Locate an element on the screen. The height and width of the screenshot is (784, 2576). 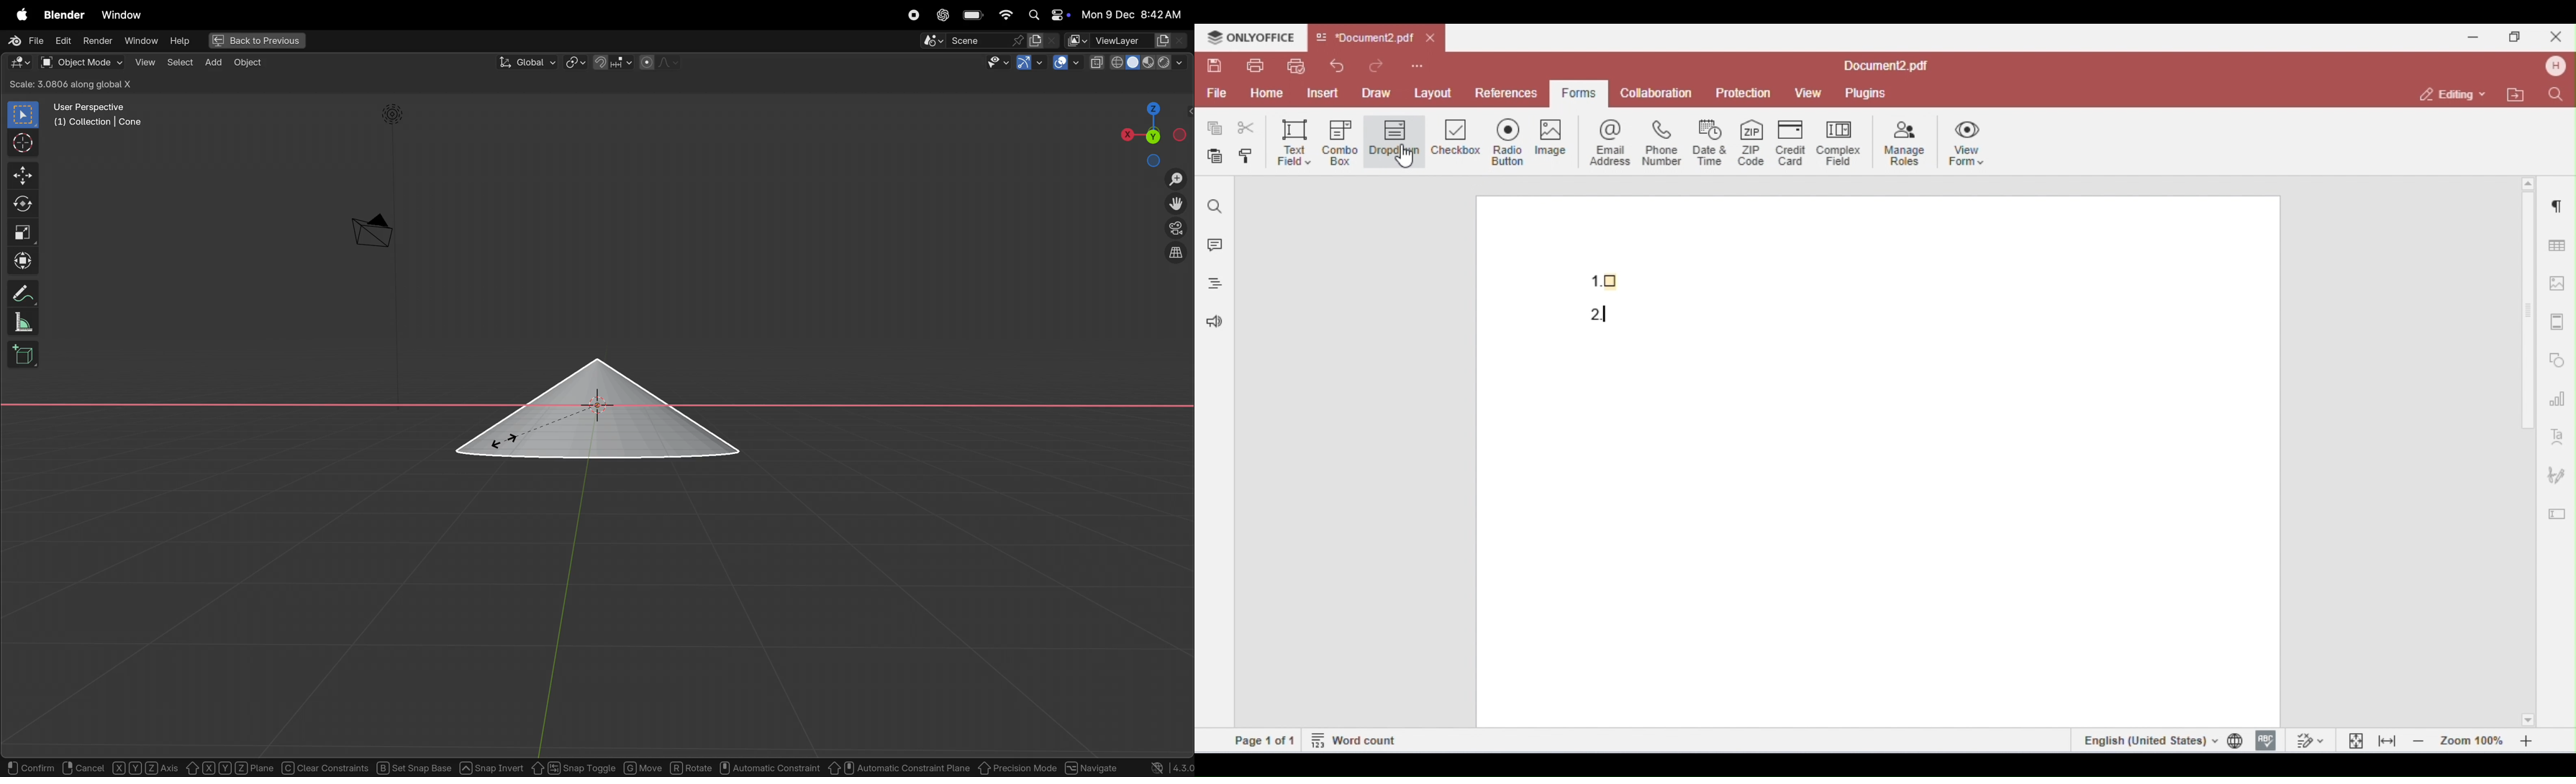
X Y Z Plane is located at coordinates (229, 767).